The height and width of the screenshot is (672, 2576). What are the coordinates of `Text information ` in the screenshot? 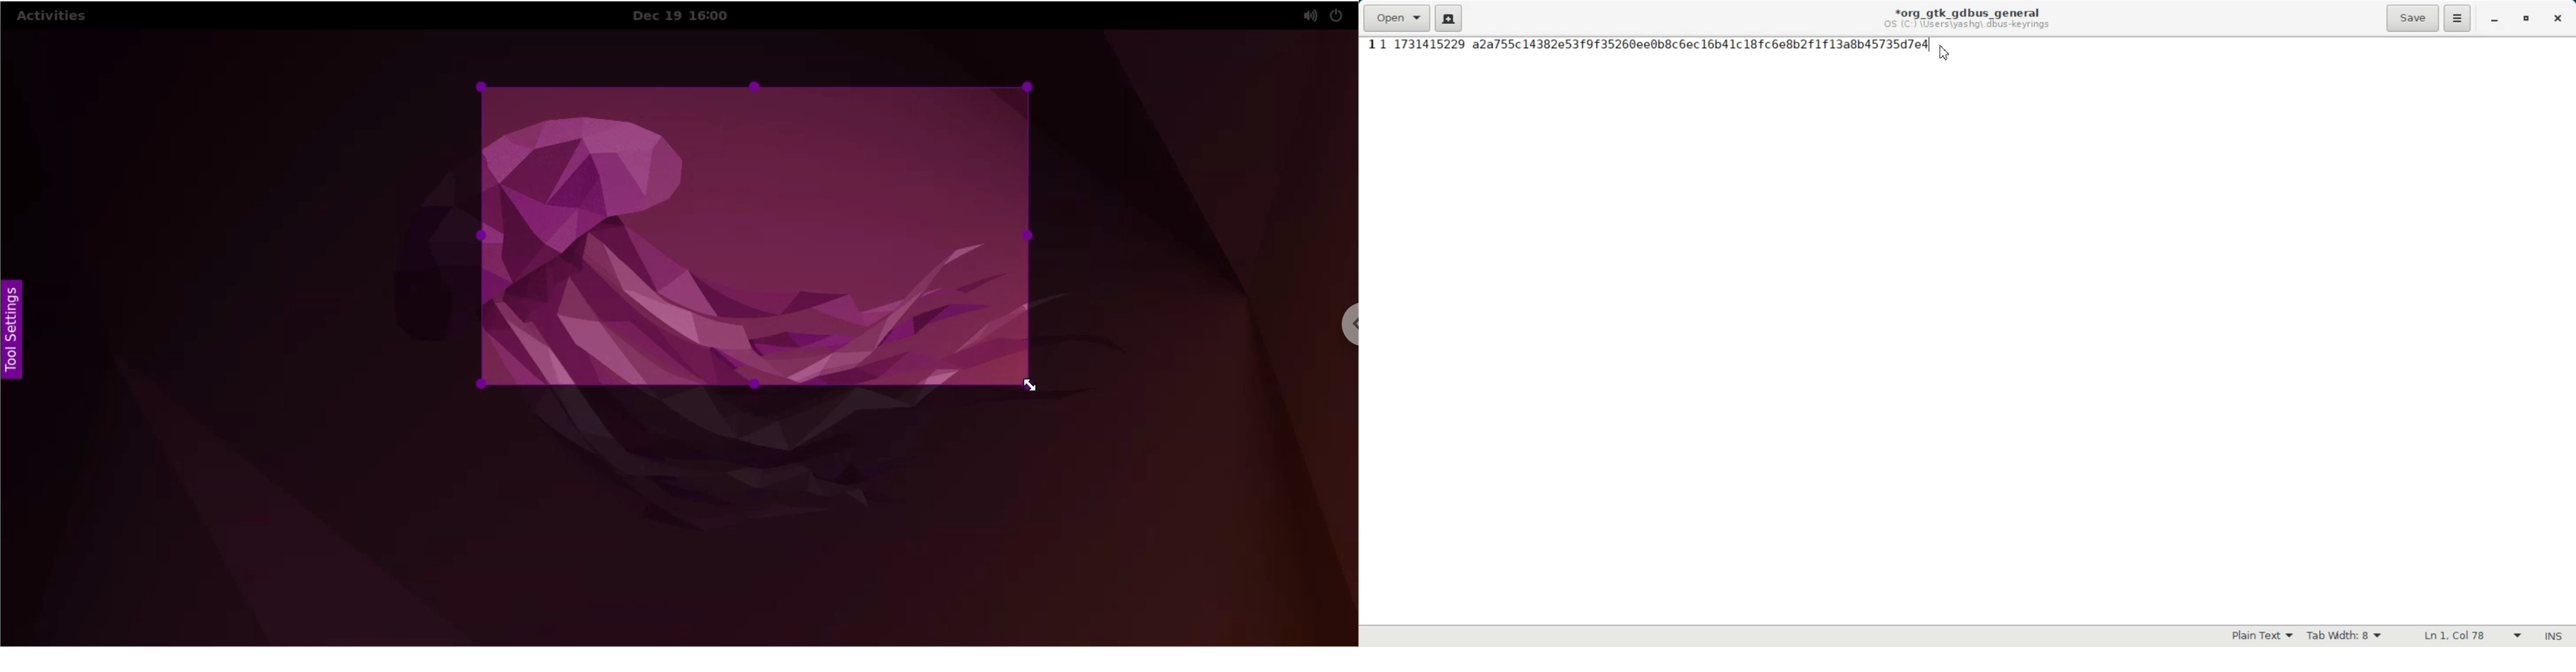 It's located at (1967, 18).